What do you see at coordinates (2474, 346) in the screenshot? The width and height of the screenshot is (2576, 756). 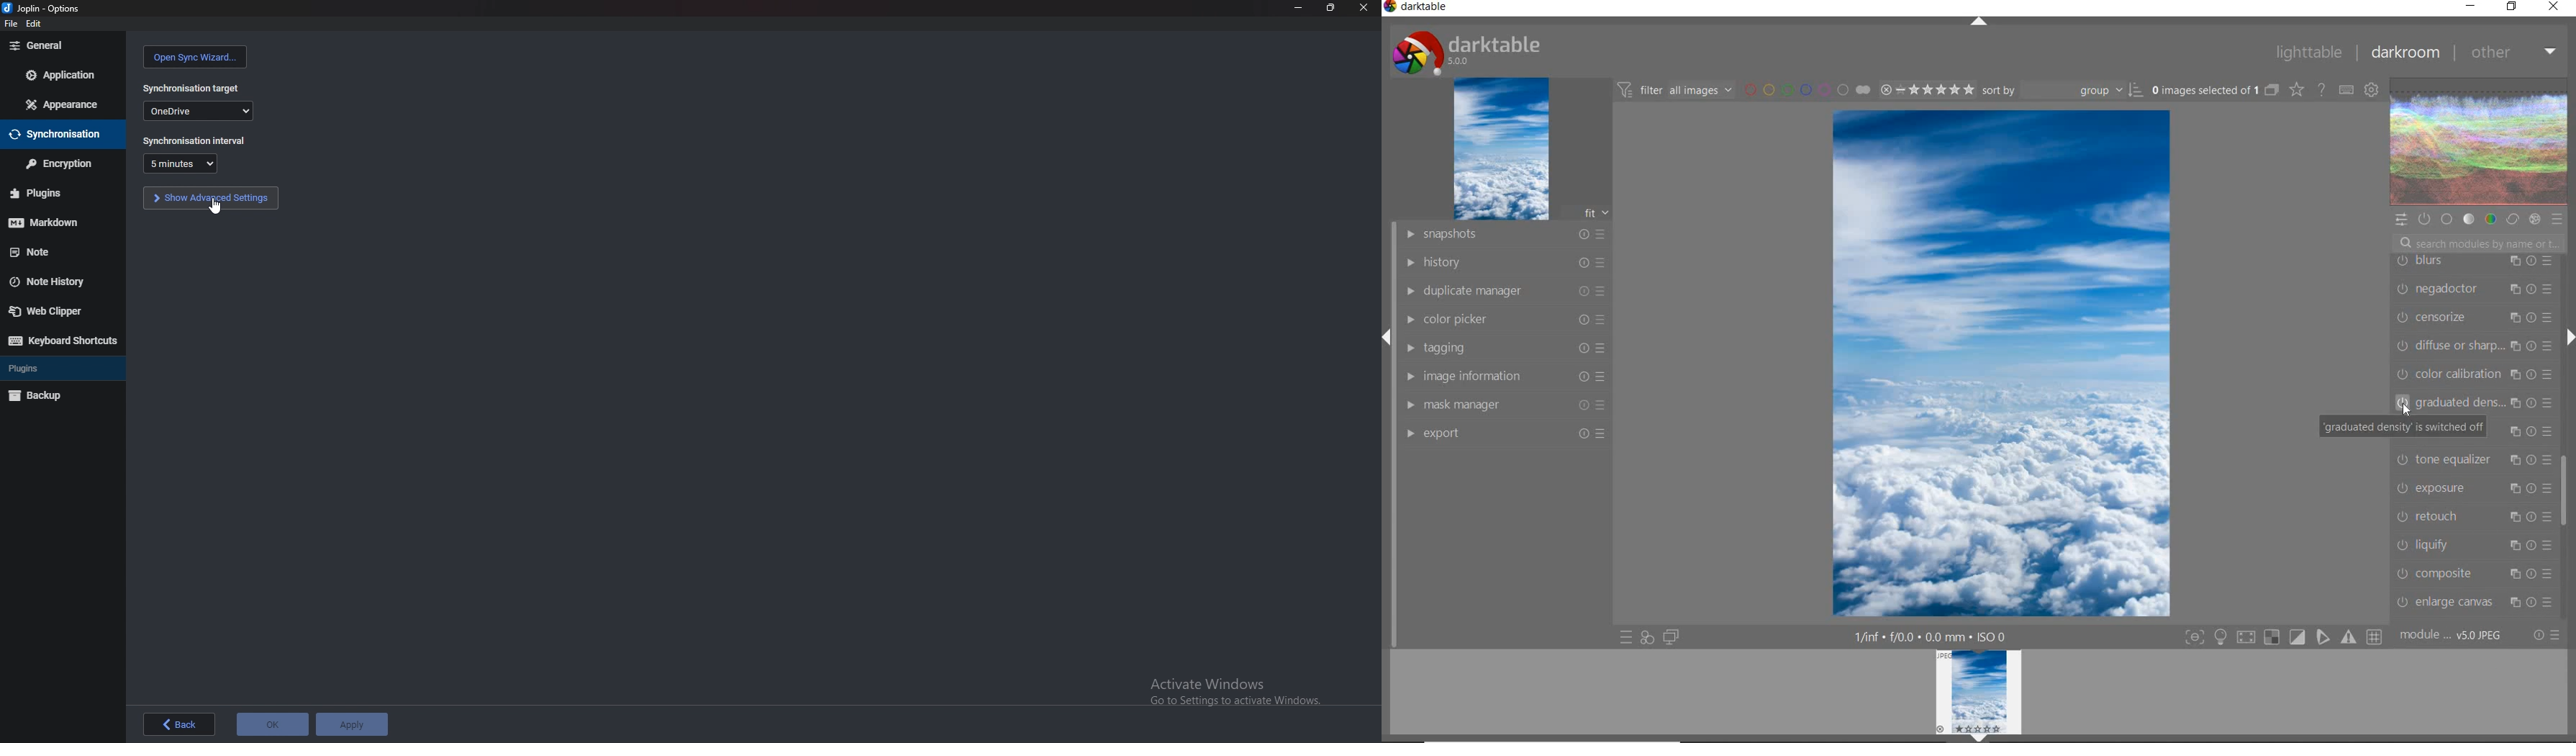 I see `diffuse or sharpen` at bounding box center [2474, 346].